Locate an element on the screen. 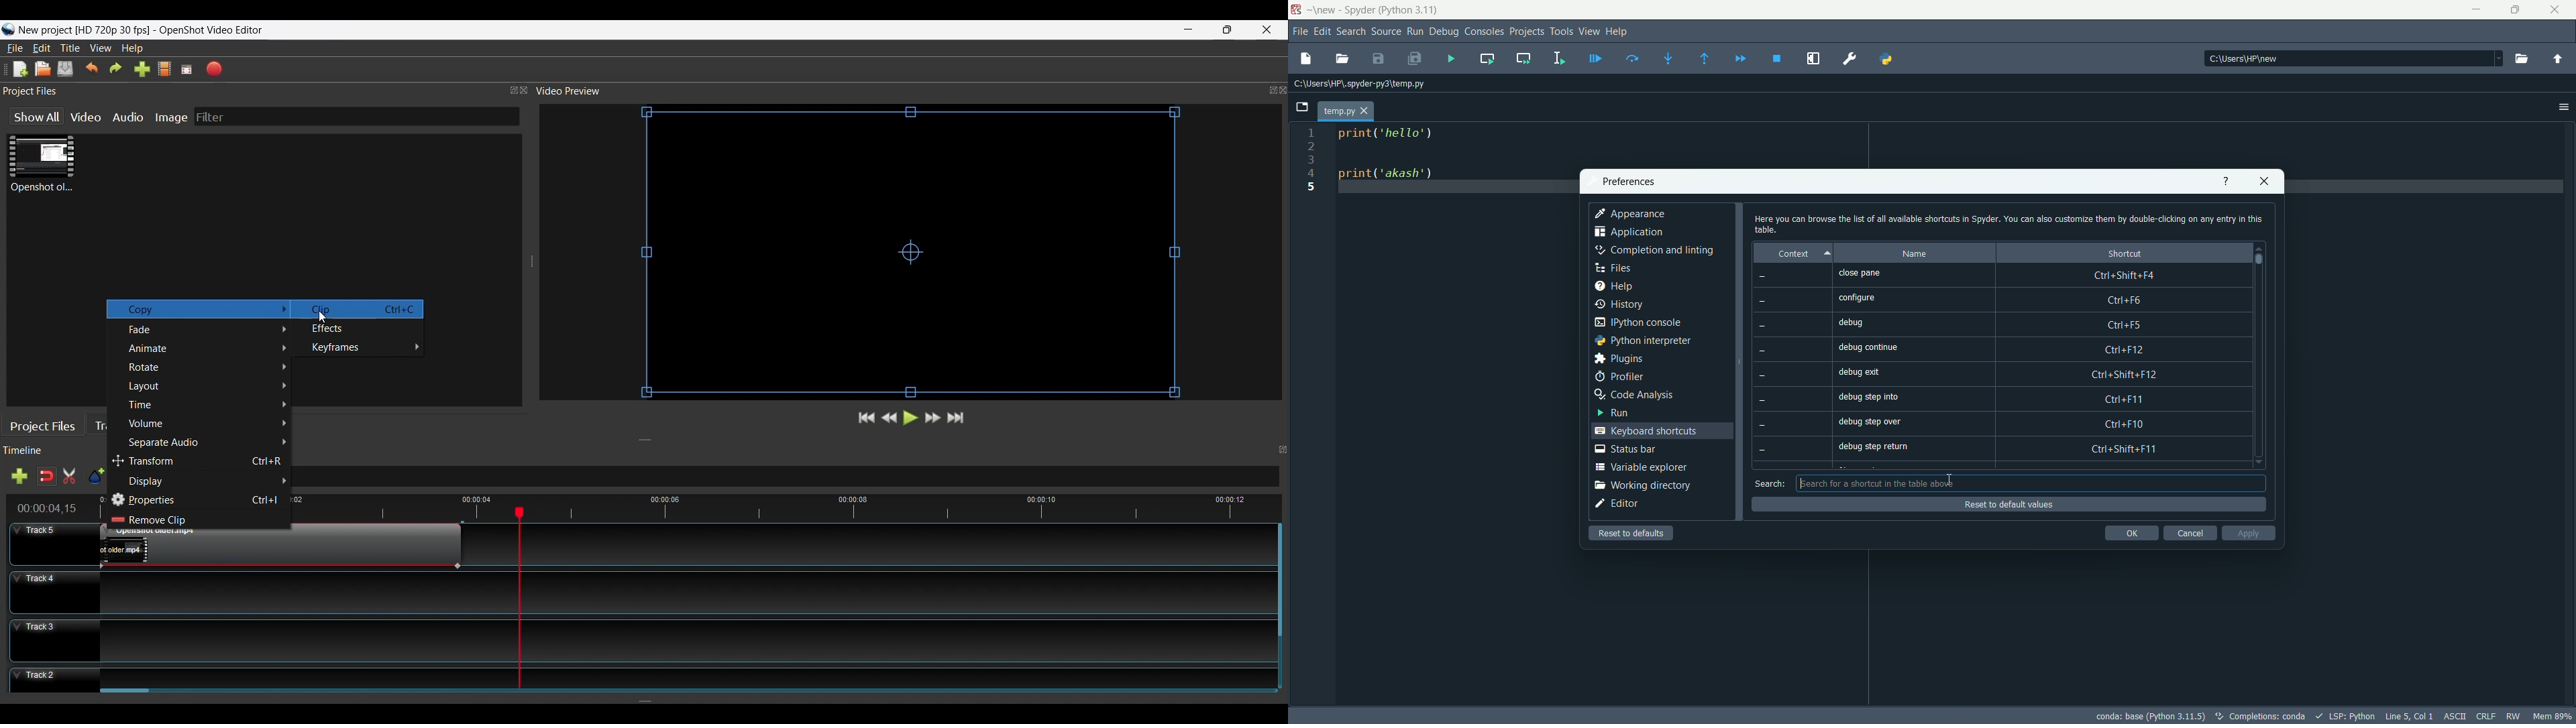 Image resolution: width=2576 pixels, height=728 pixels. reset to defaults is located at coordinates (1632, 533).